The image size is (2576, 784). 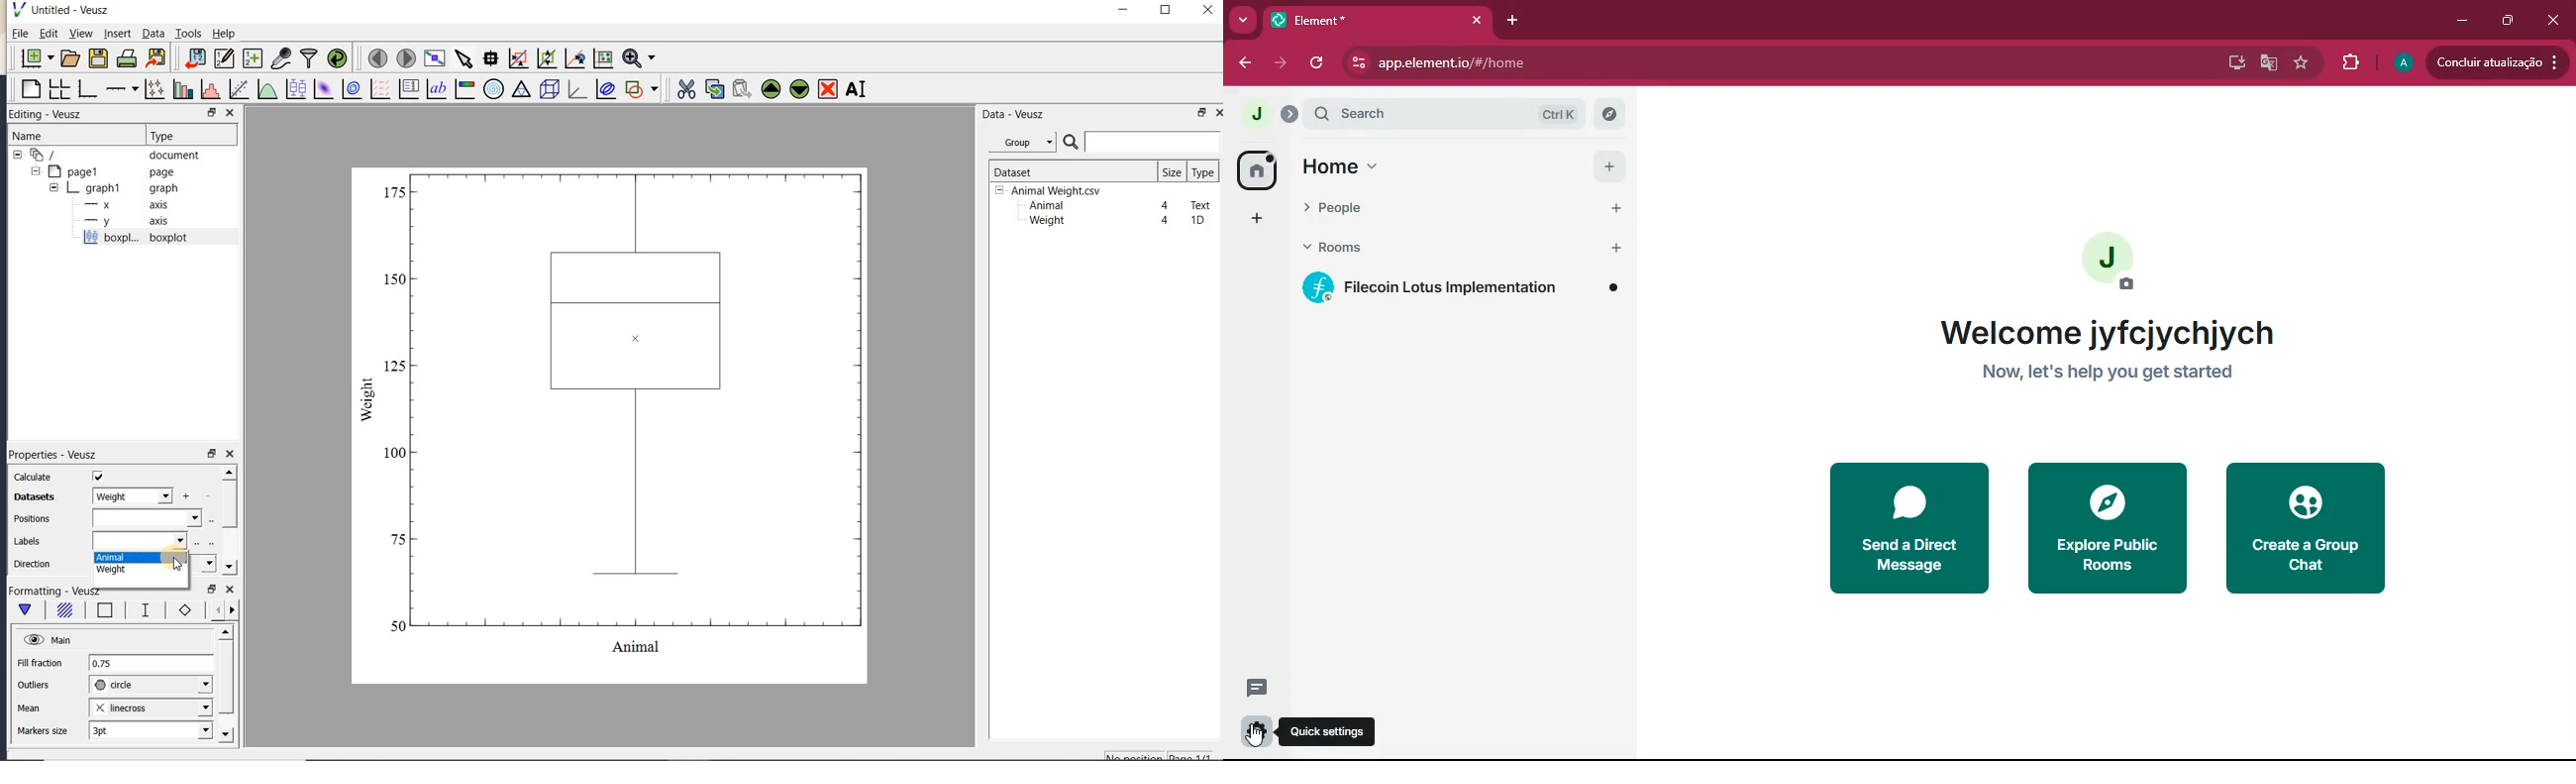 What do you see at coordinates (31, 498) in the screenshot?
I see `datasets` at bounding box center [31, 498].